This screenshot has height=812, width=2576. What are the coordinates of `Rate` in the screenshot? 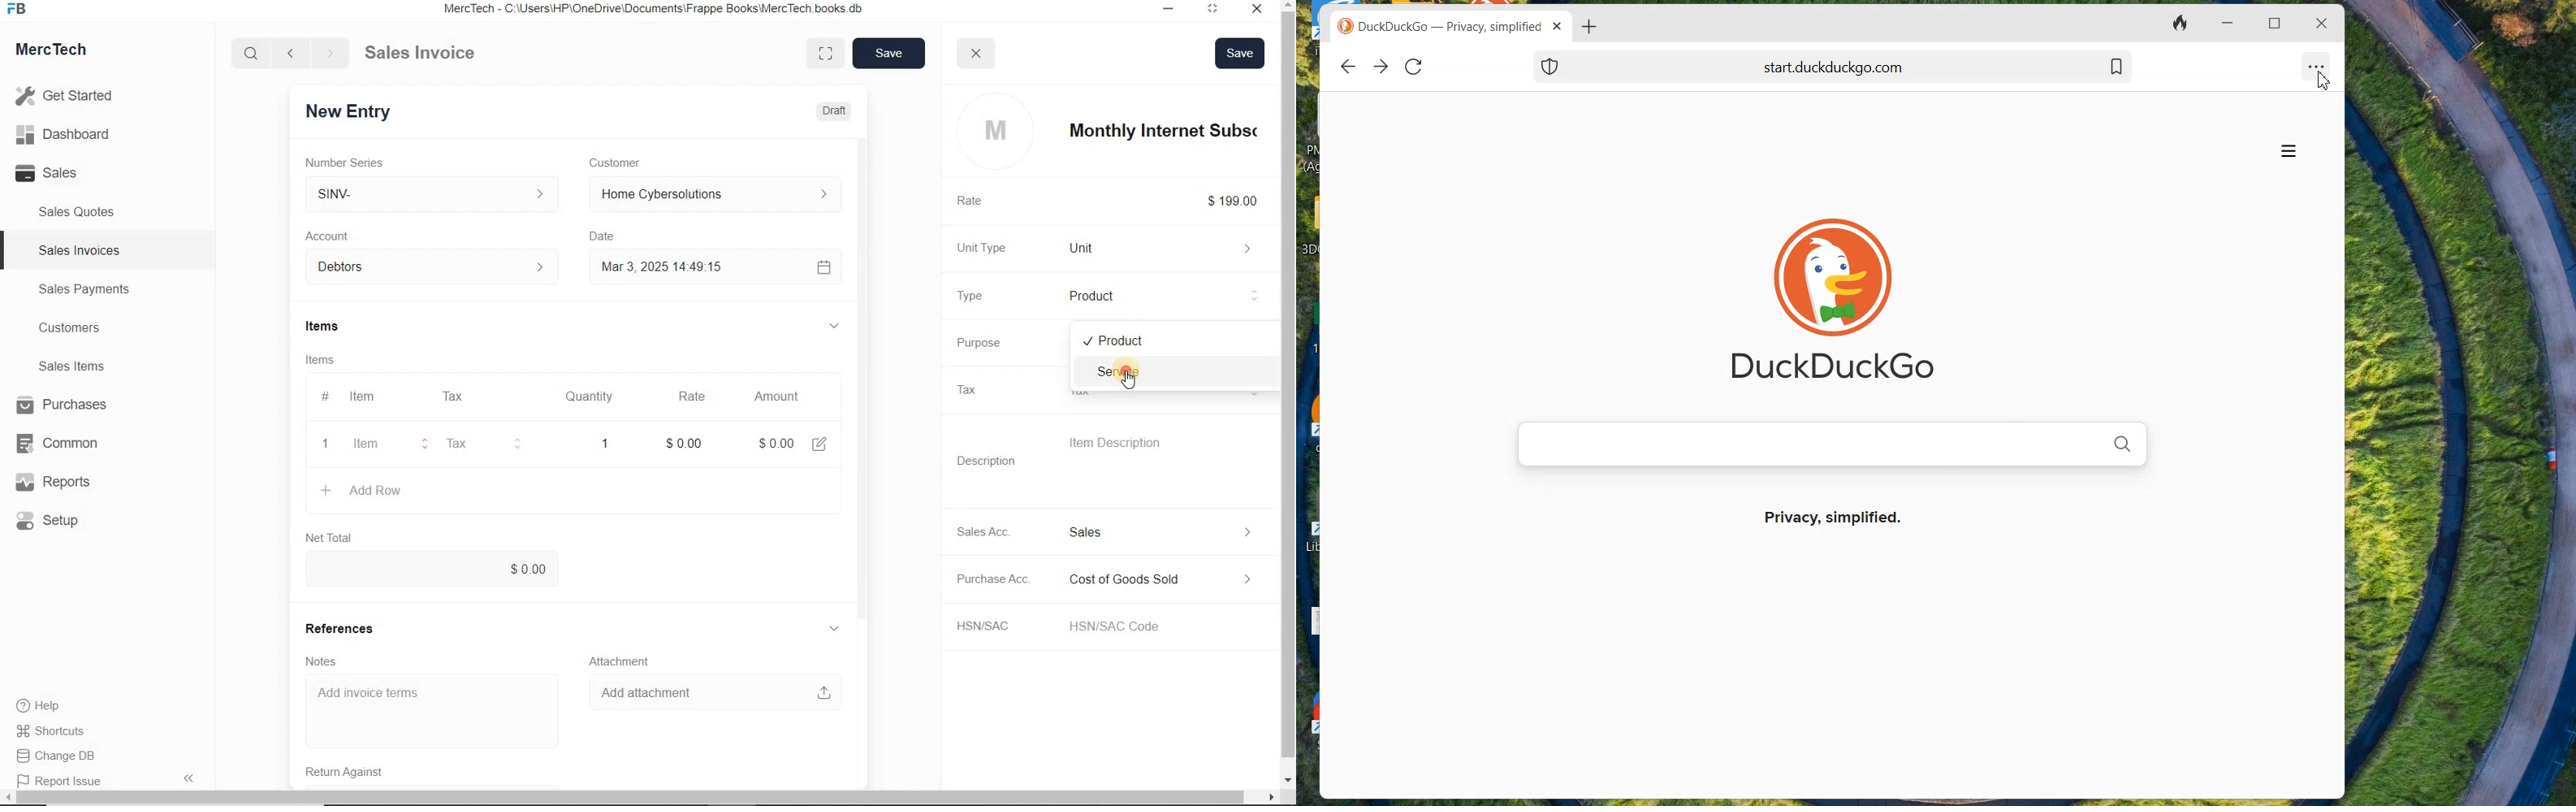 It's located at (699, 396).